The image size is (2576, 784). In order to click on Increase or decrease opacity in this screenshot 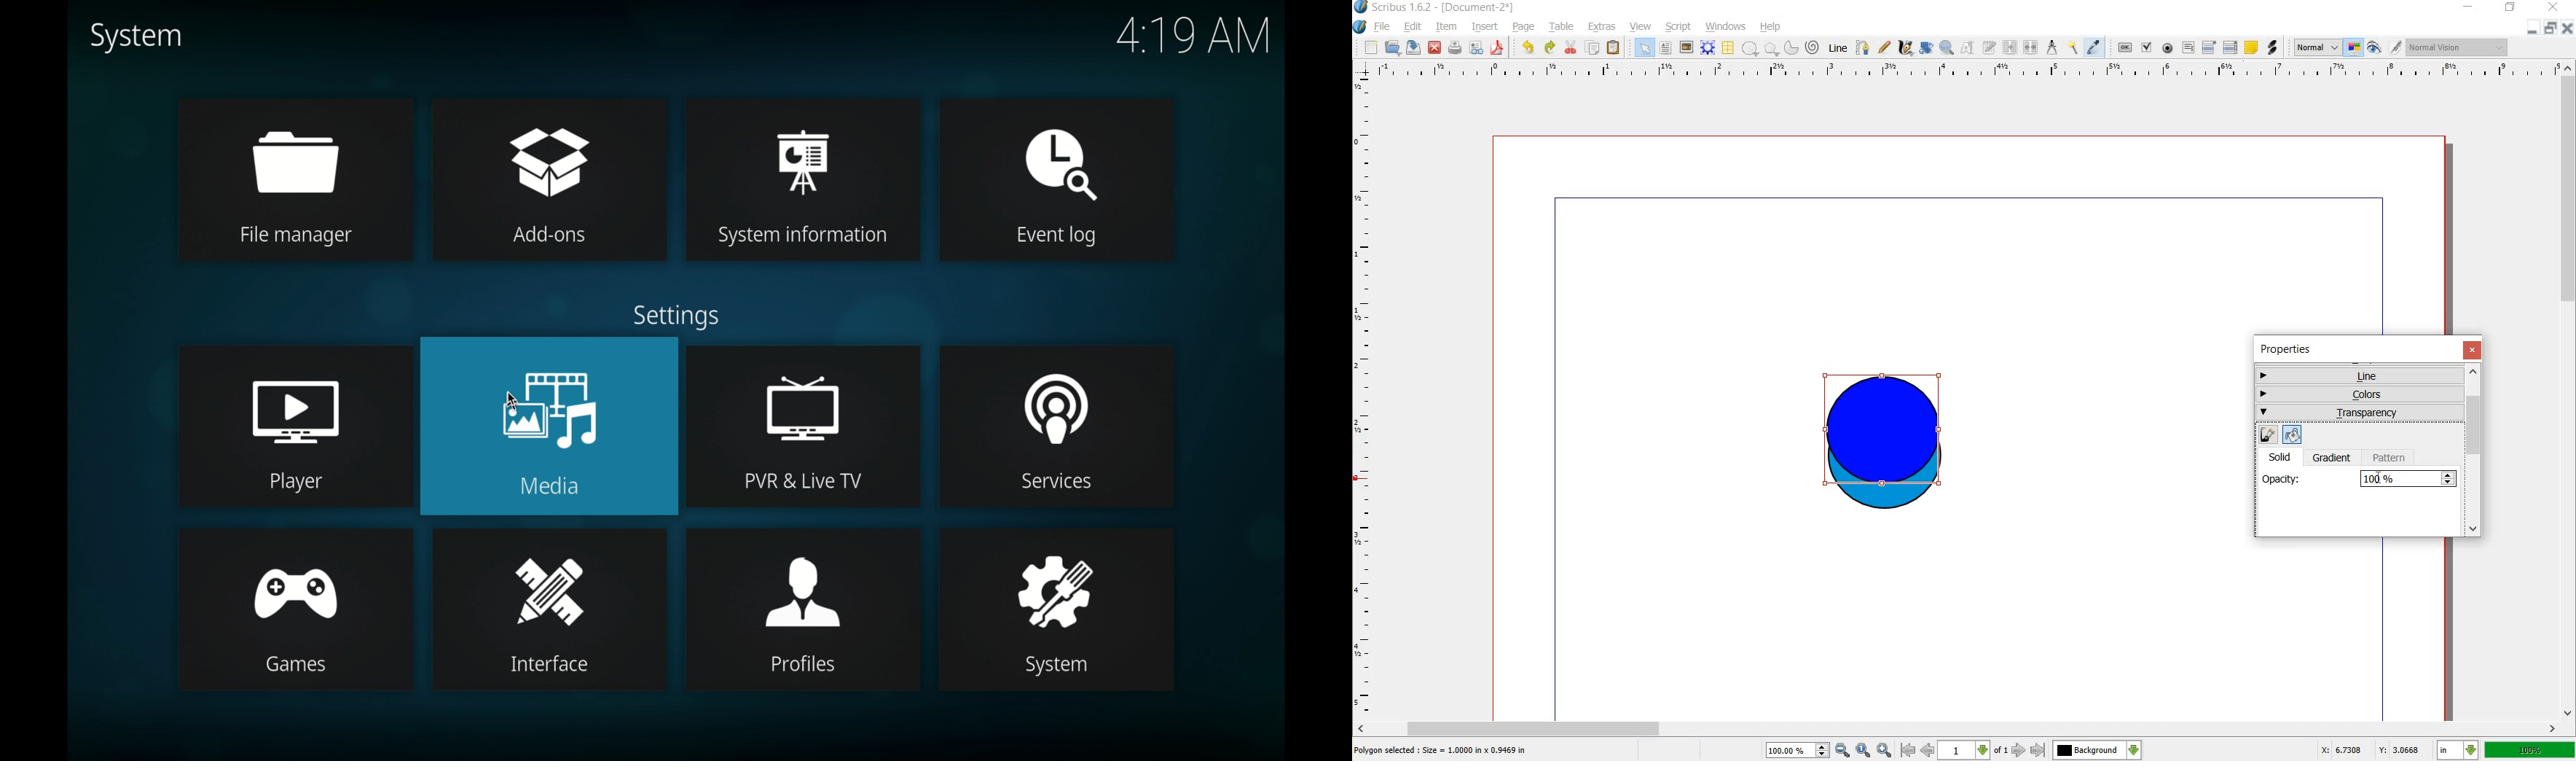, I will do `click(2449, 480)`.